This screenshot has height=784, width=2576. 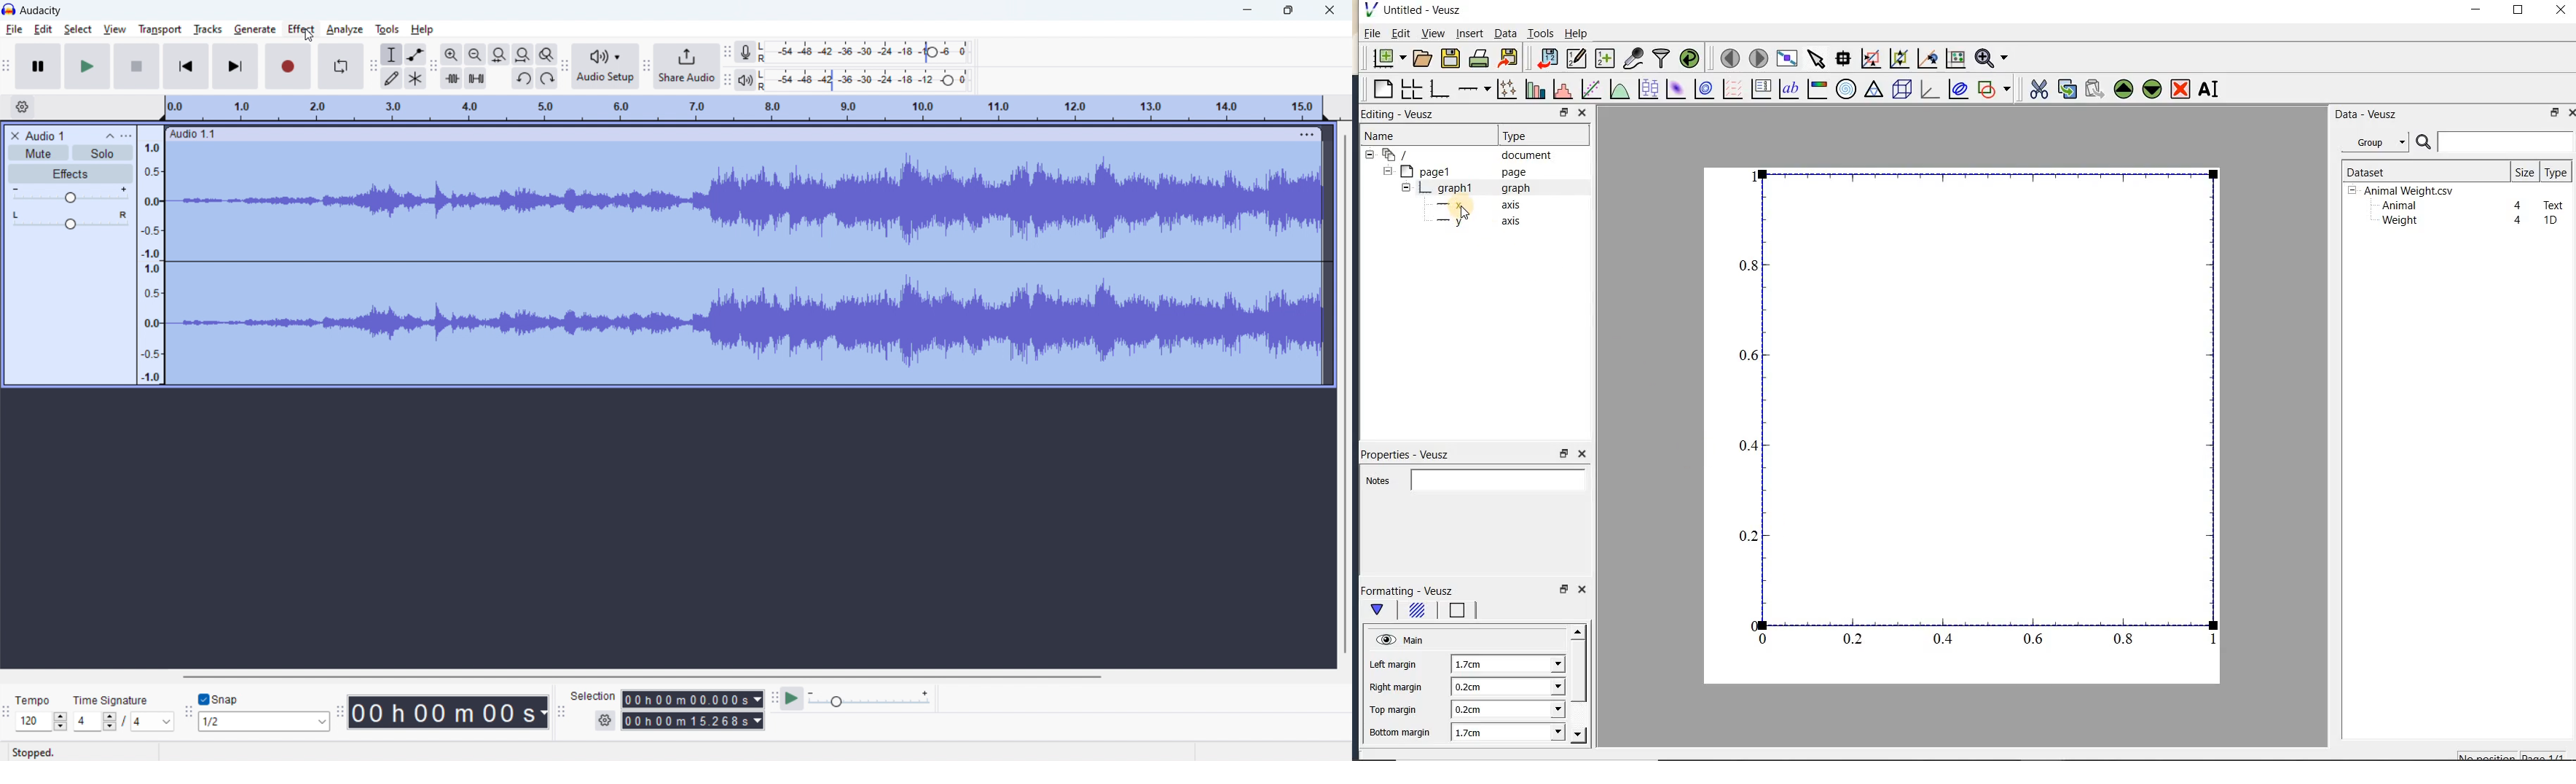 What do you see at coordinates (339, 66) in the screenshot?
I see `enable looping` at bounding box center [339, 66].